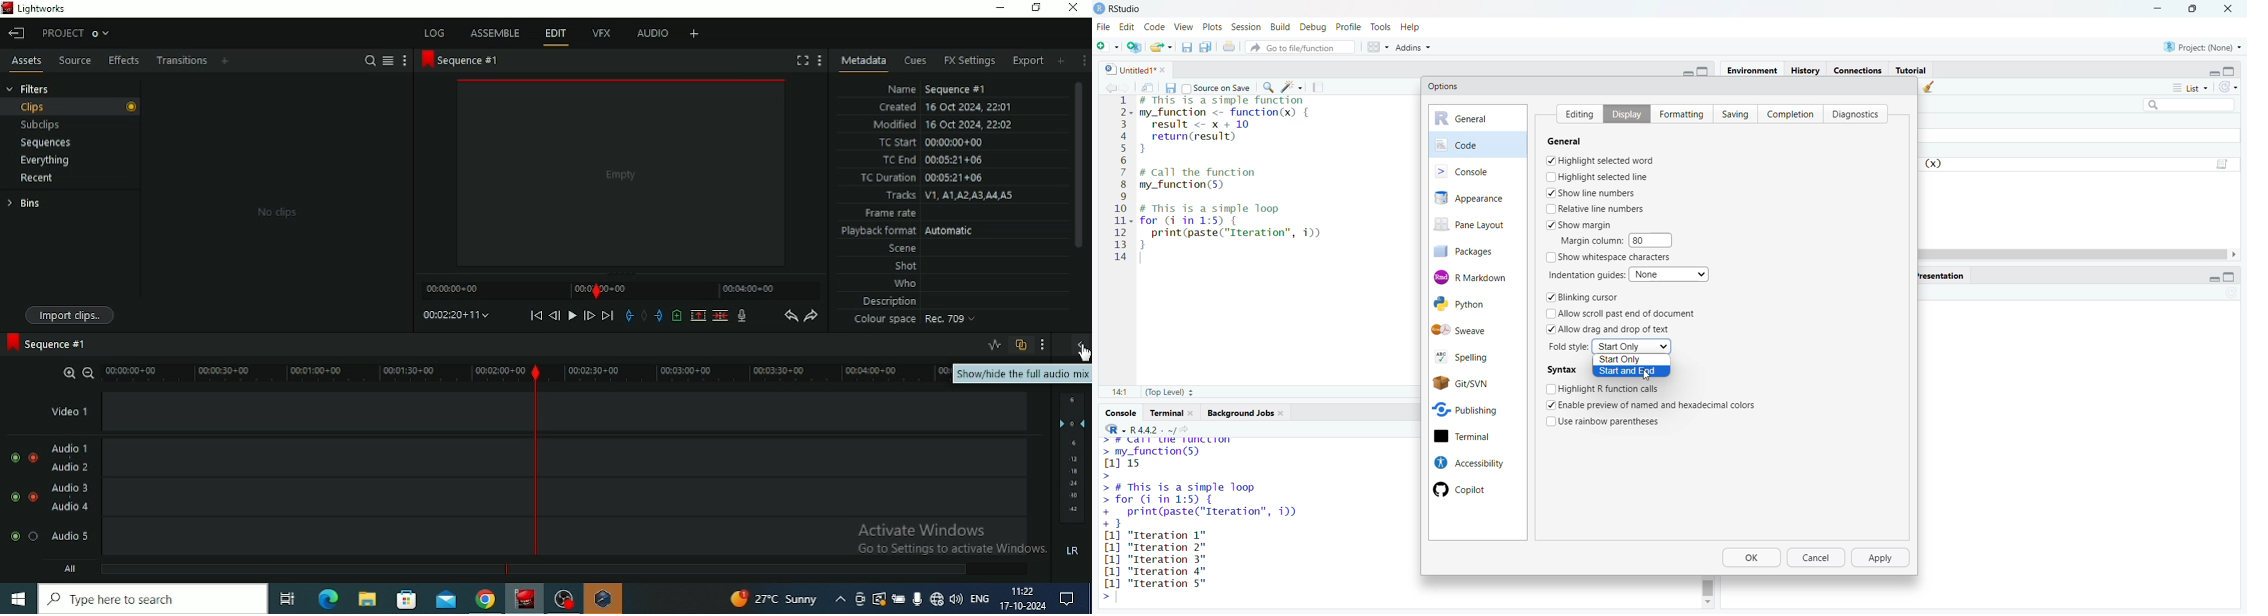 This screenshot has height=616, width=2268. What do you see at coordinates (1472, 355) in the screenshot?
I see `spelling` at bounding box center [1472, 355].